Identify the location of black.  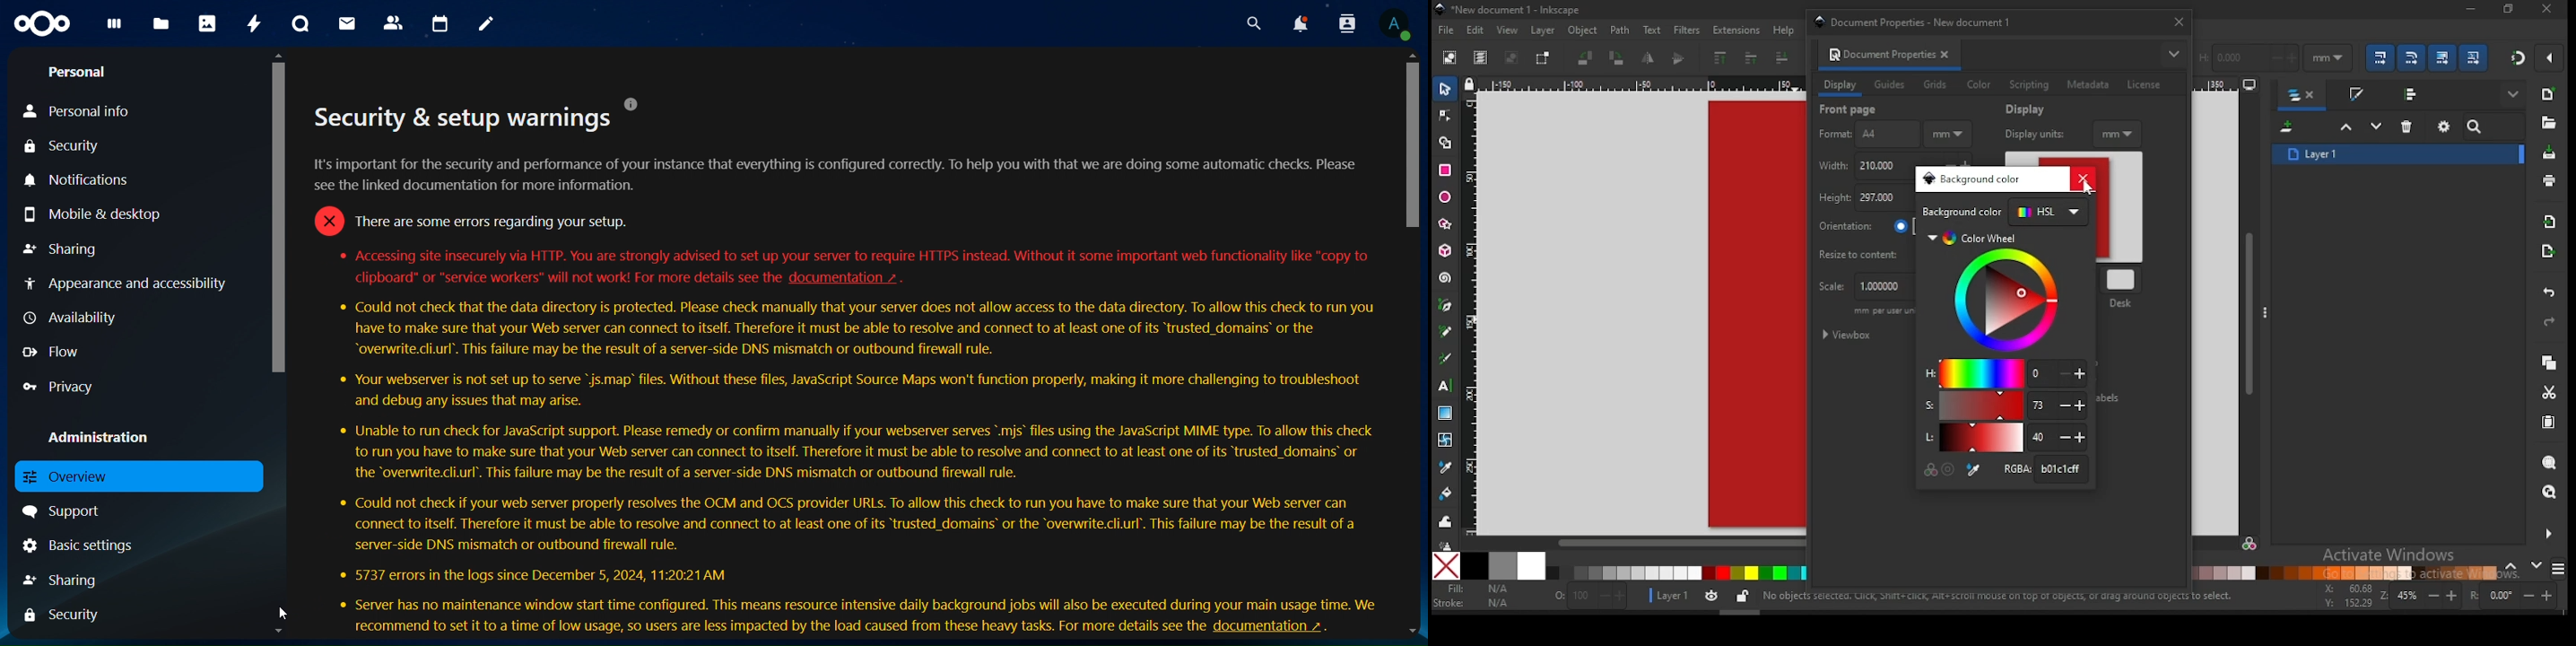
(1475, 566).